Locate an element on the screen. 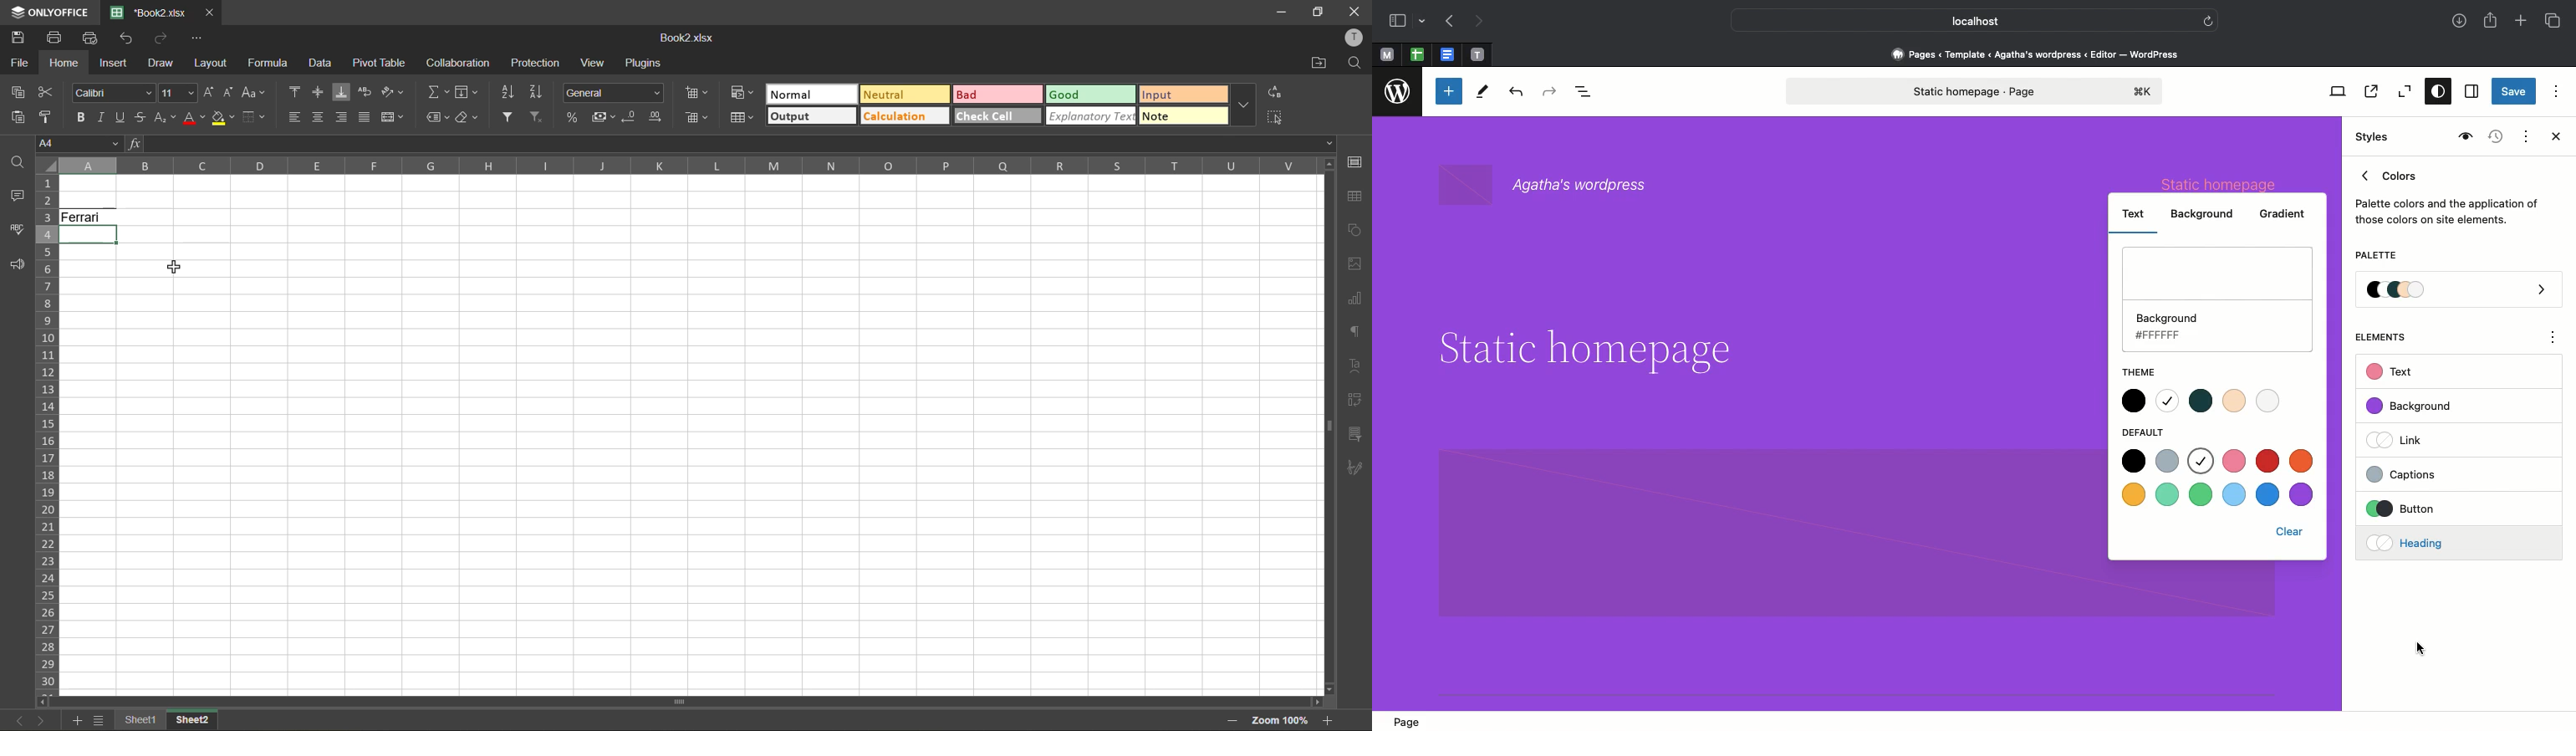  captions is located at coordinates (2431, 472).